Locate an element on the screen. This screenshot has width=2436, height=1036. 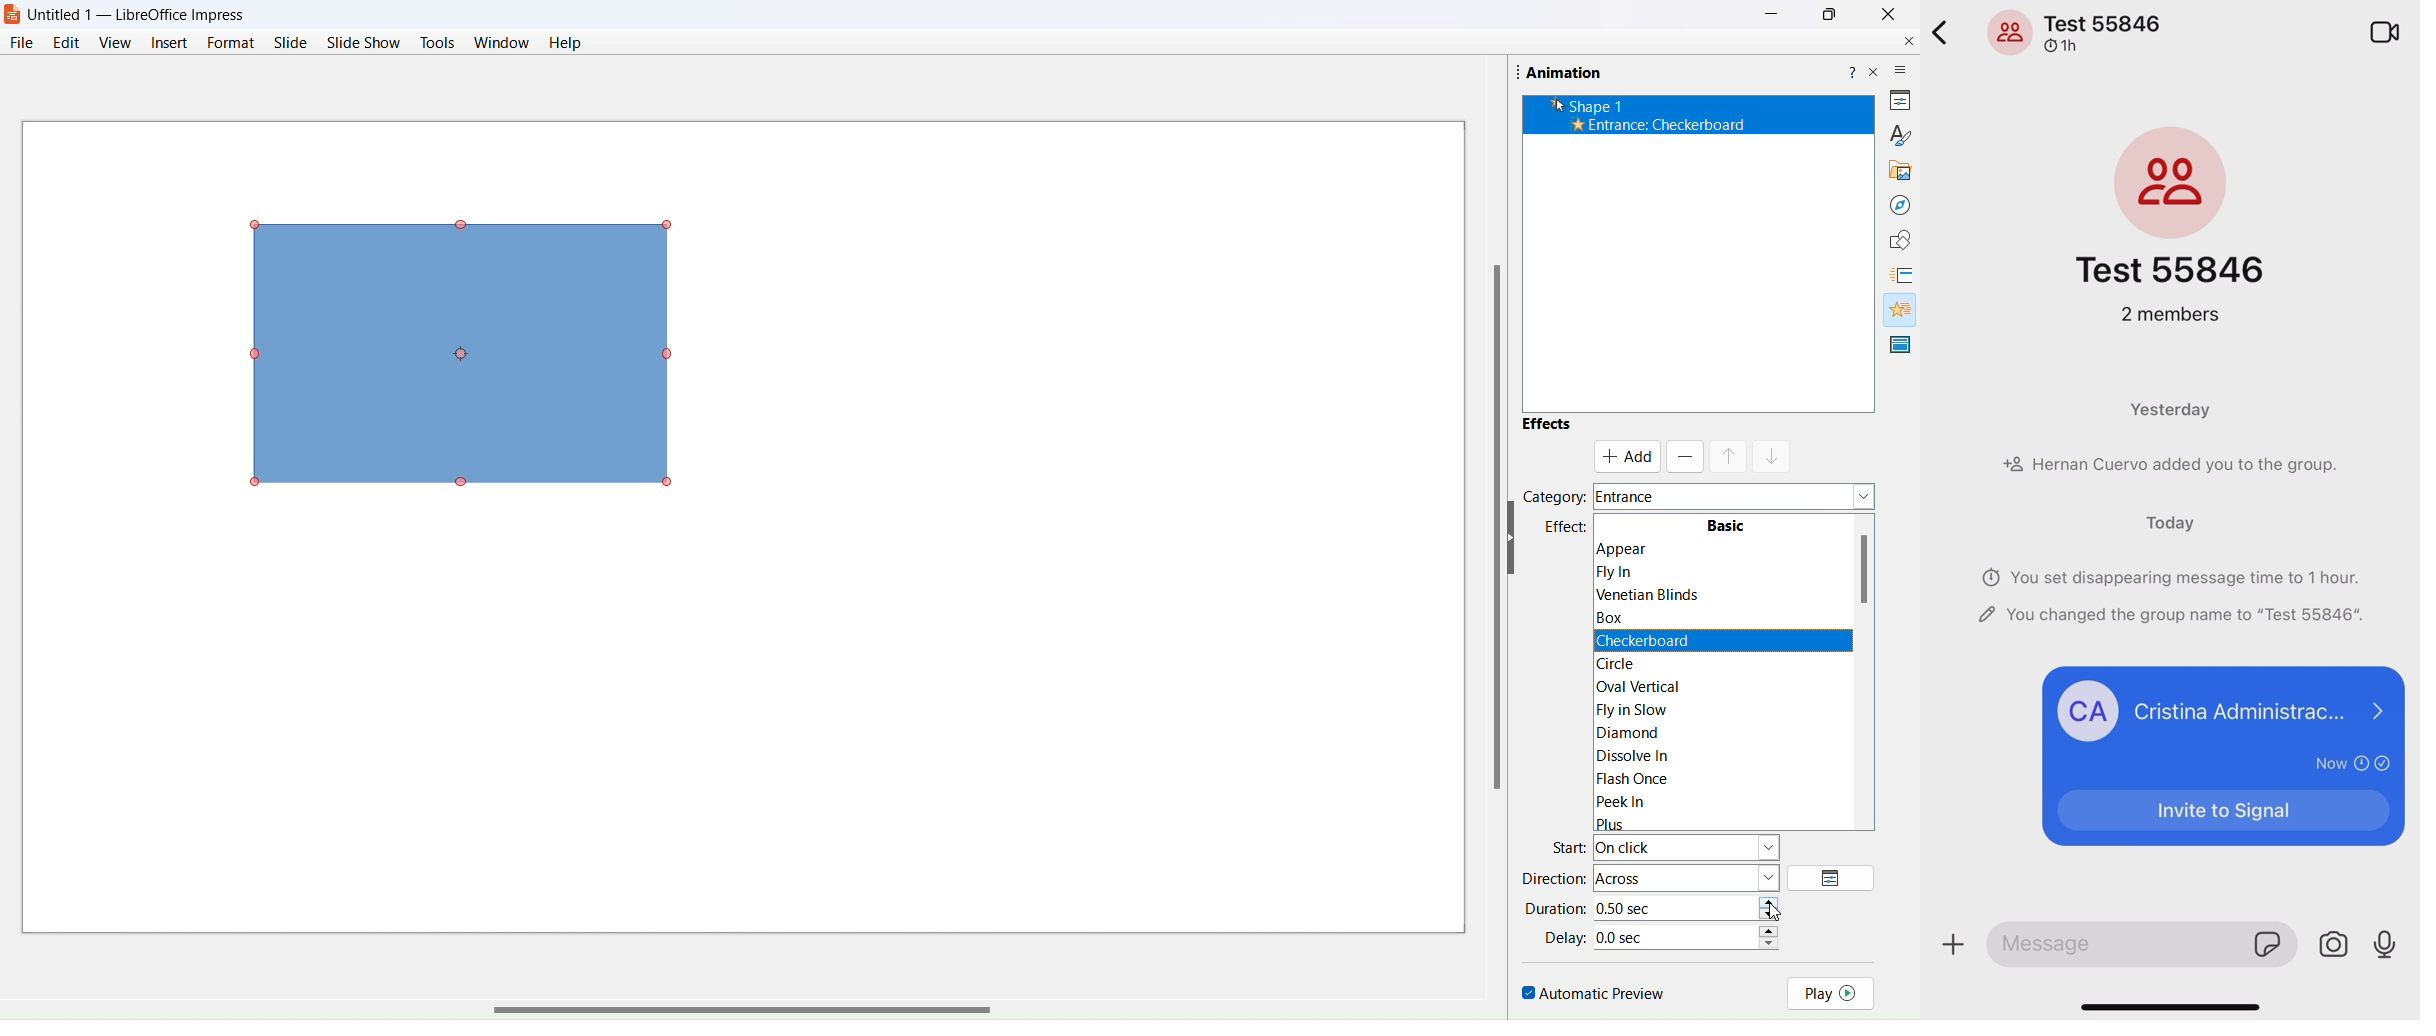
contact card sent on the chat group is located at coordinates (2224, 756).